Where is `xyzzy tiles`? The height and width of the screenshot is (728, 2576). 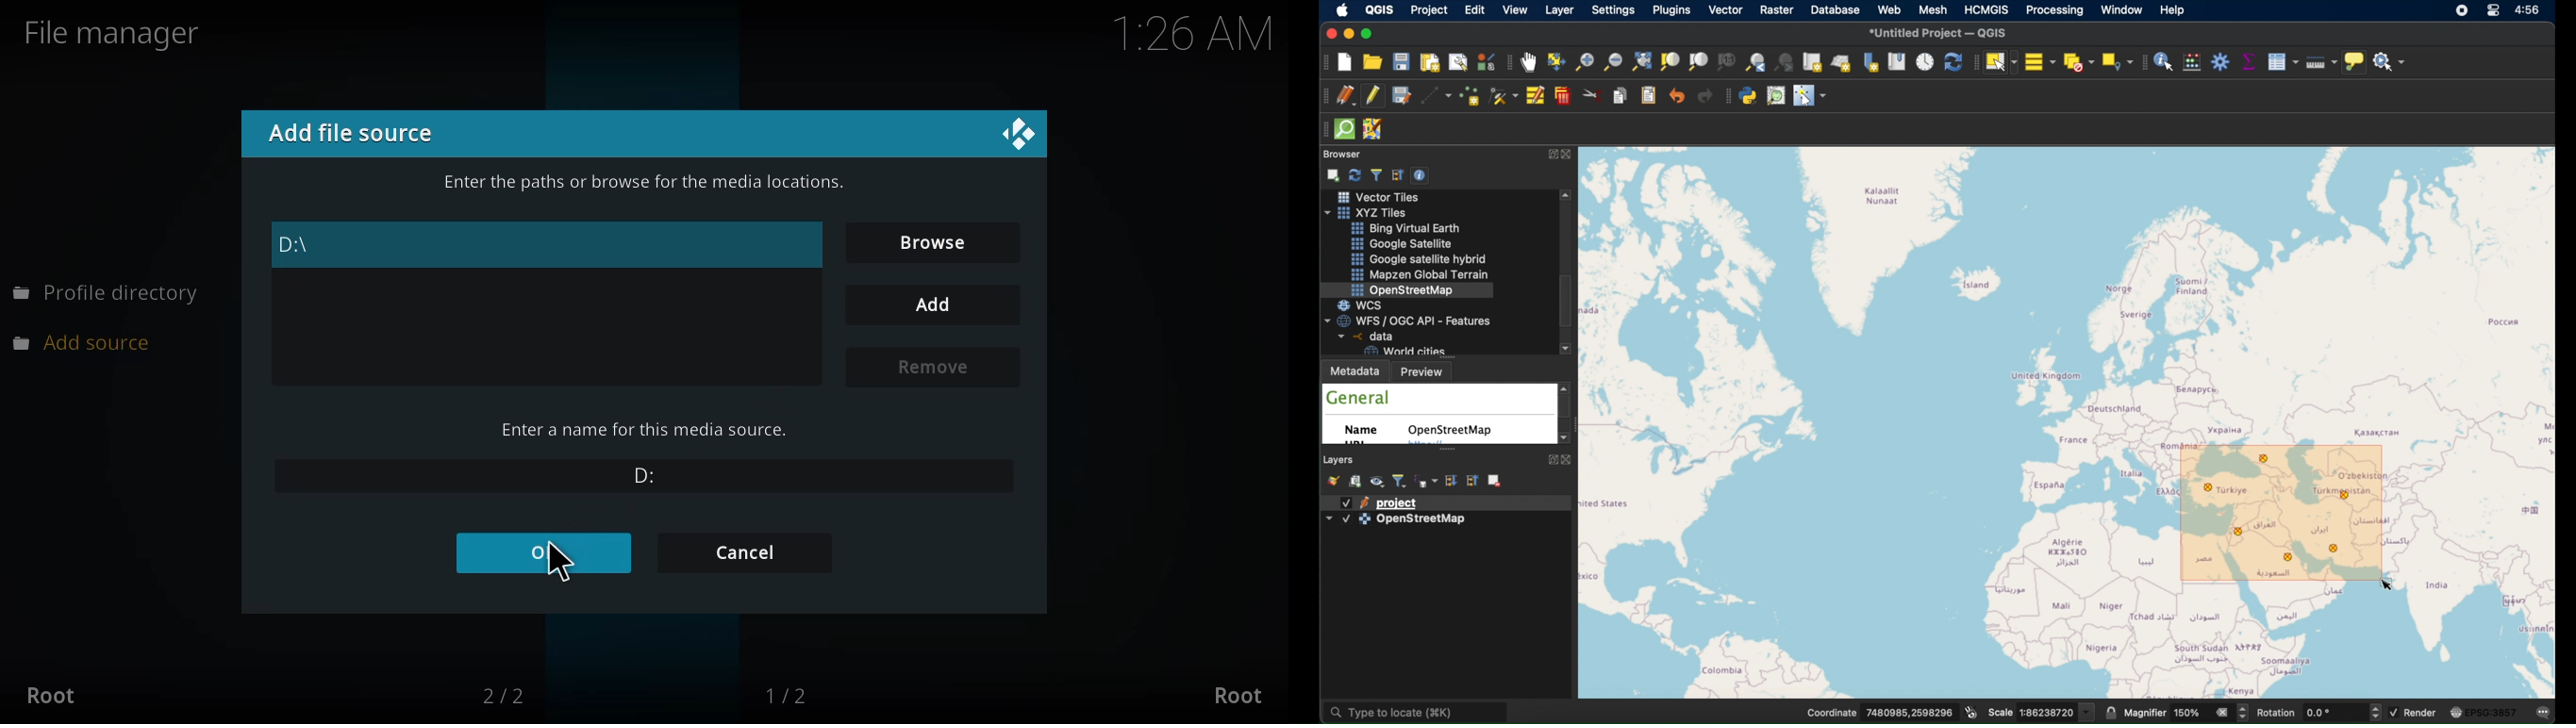
xyzzy tiles is located at coordinates (1372, 213).